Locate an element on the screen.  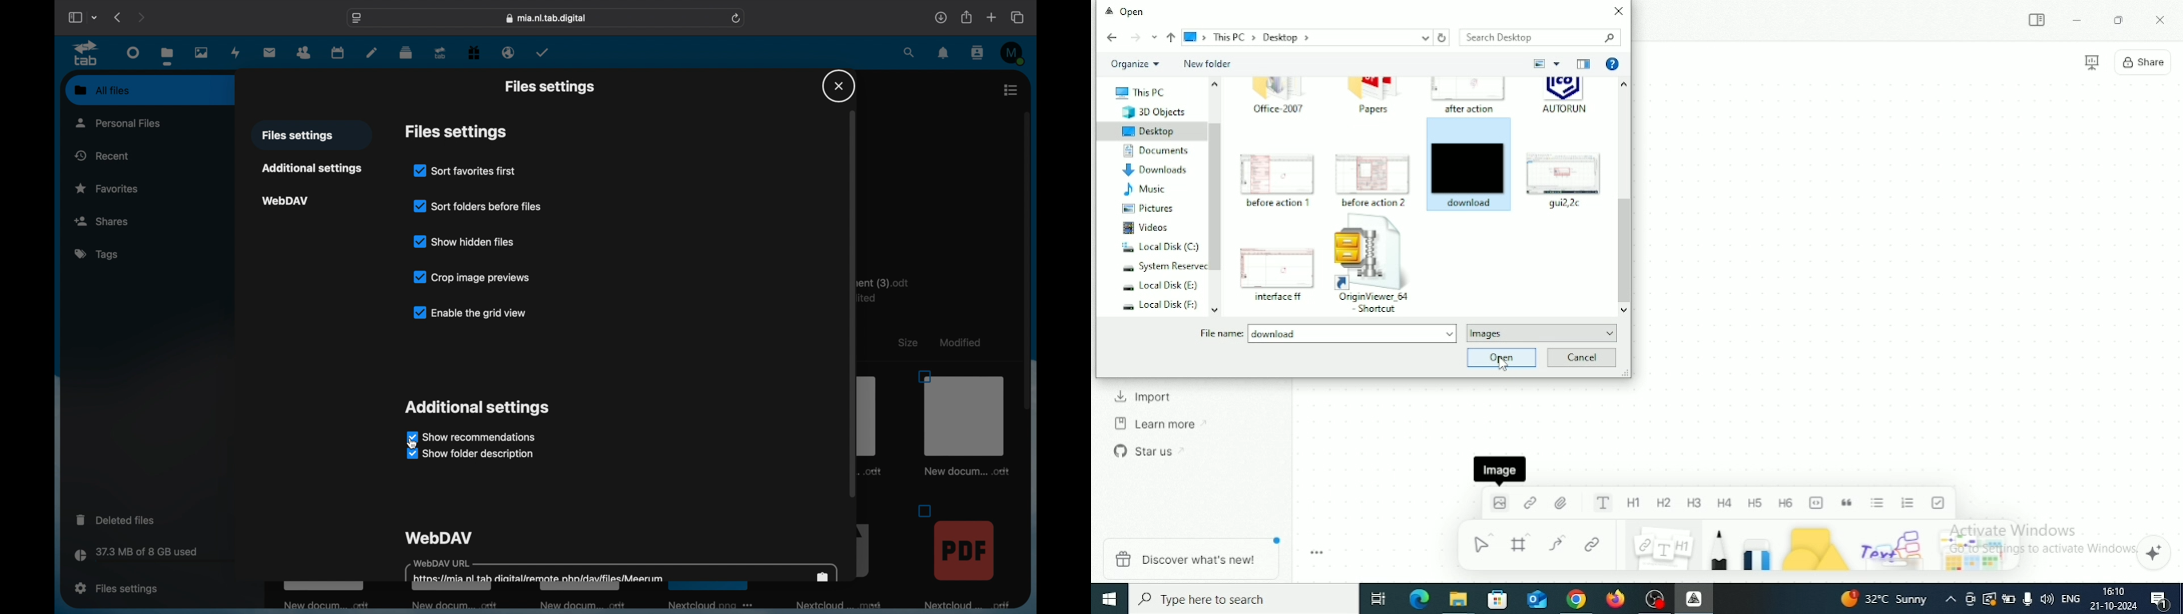
show recommendations is located at coordinates (473, 437).